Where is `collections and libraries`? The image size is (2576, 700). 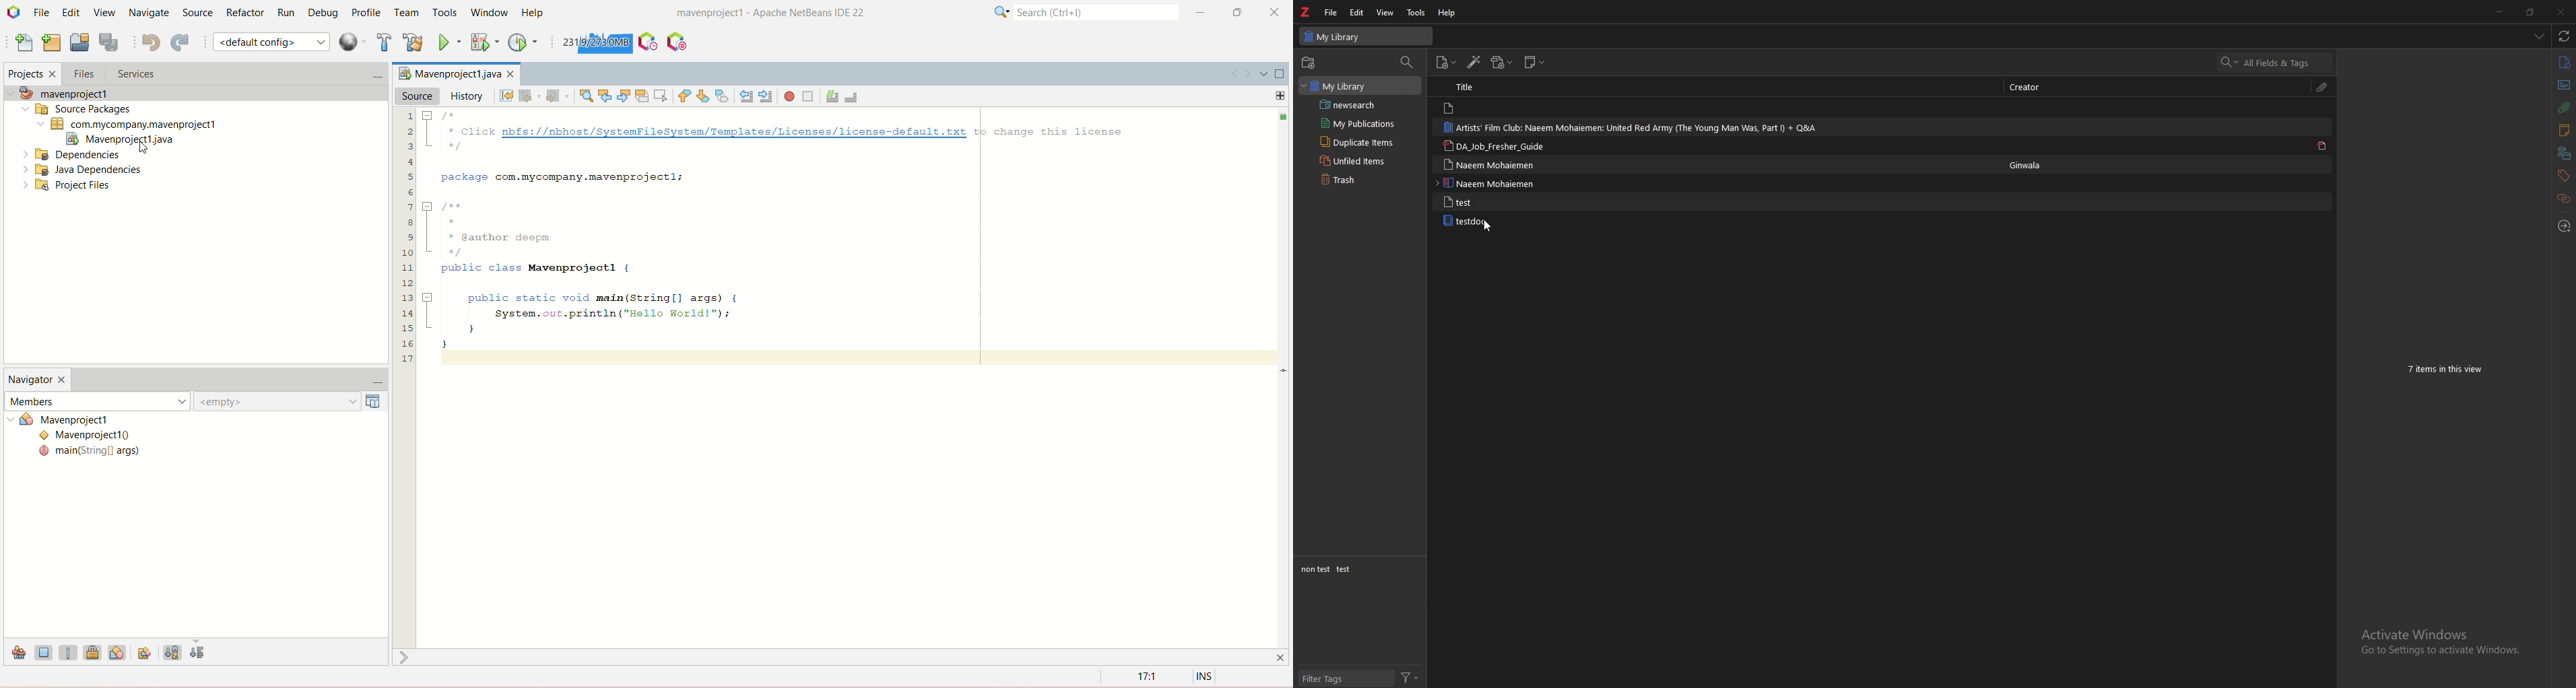
collections and libraries is located at coordinates (2565, 153).